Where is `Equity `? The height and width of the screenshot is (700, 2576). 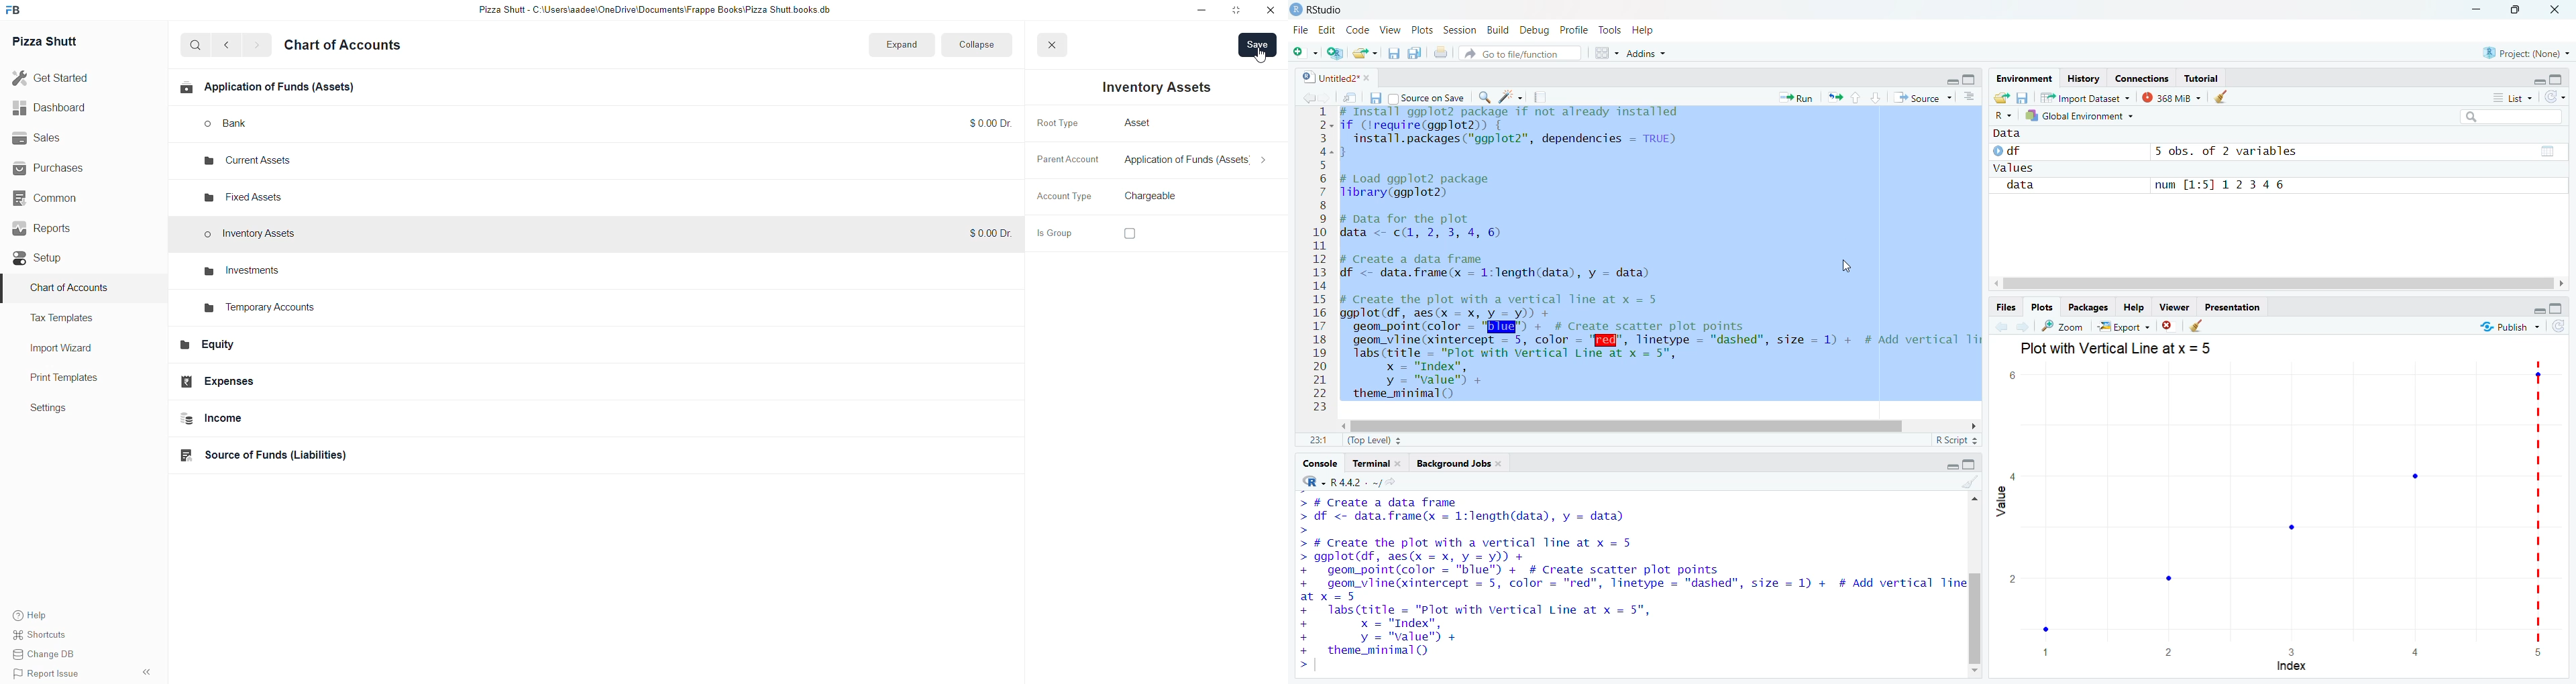
Equity  is located at coordinates (276, 348).